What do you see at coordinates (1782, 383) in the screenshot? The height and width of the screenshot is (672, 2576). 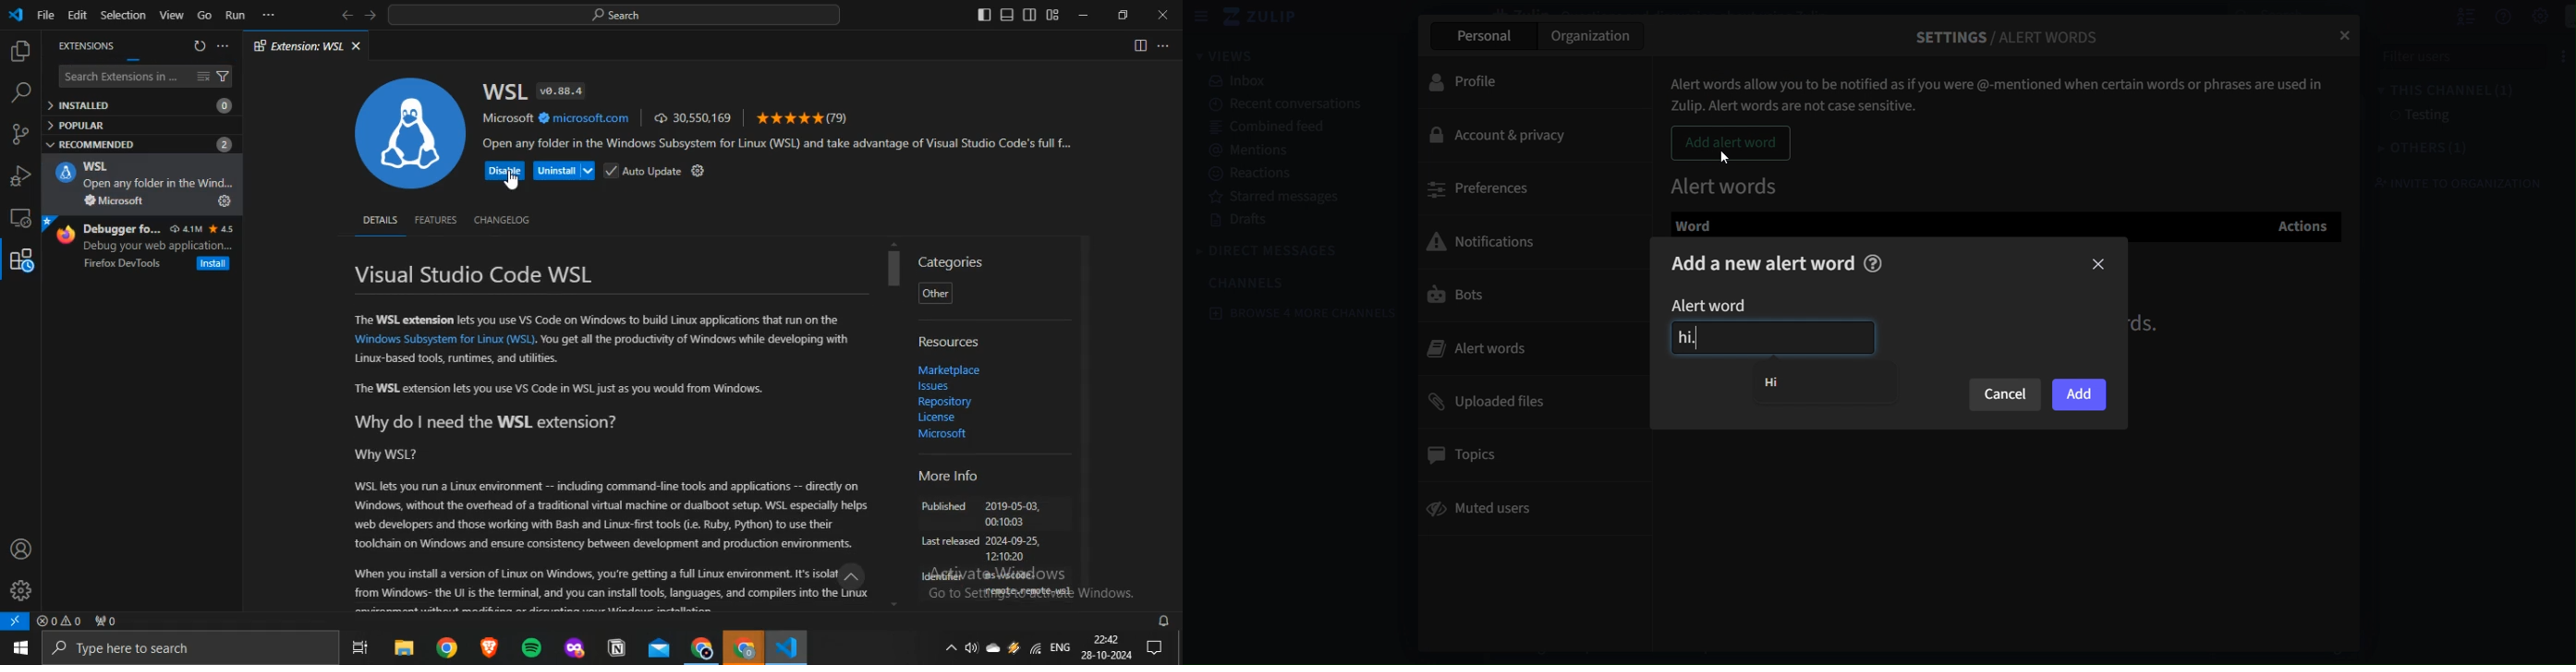 I see `hi` at bounding box center [1782, 383].